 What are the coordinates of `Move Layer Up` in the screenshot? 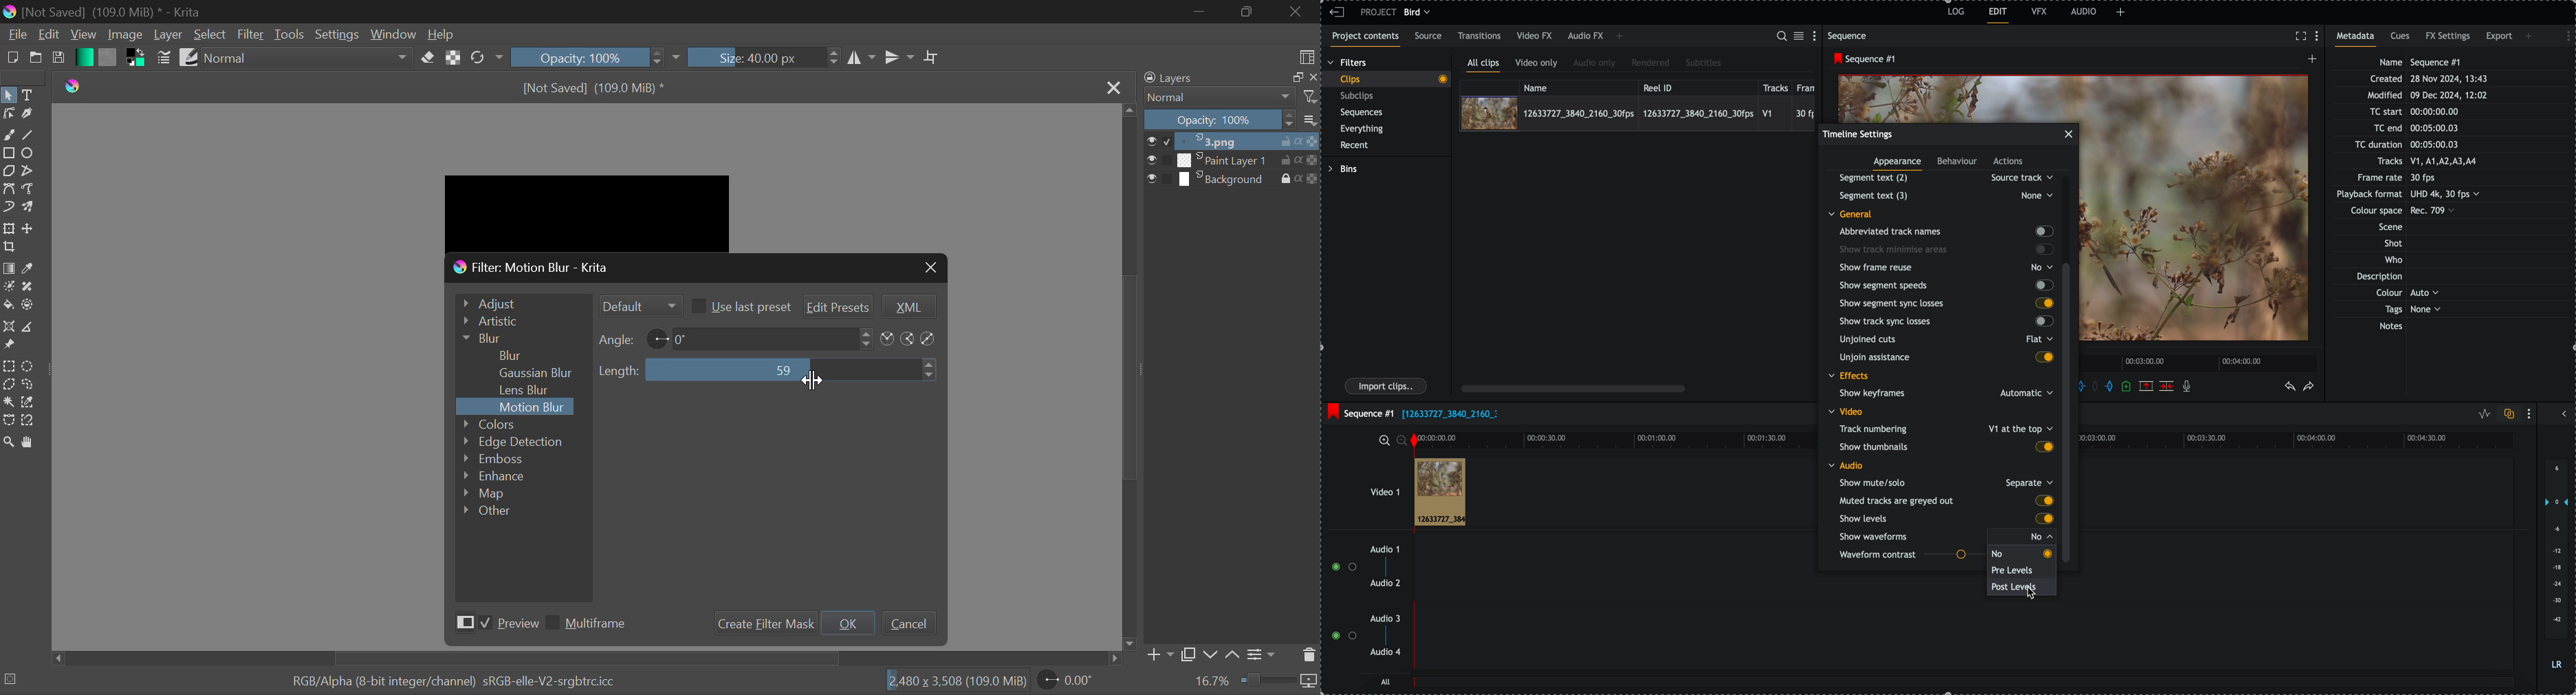 It's located at (1234, 652).